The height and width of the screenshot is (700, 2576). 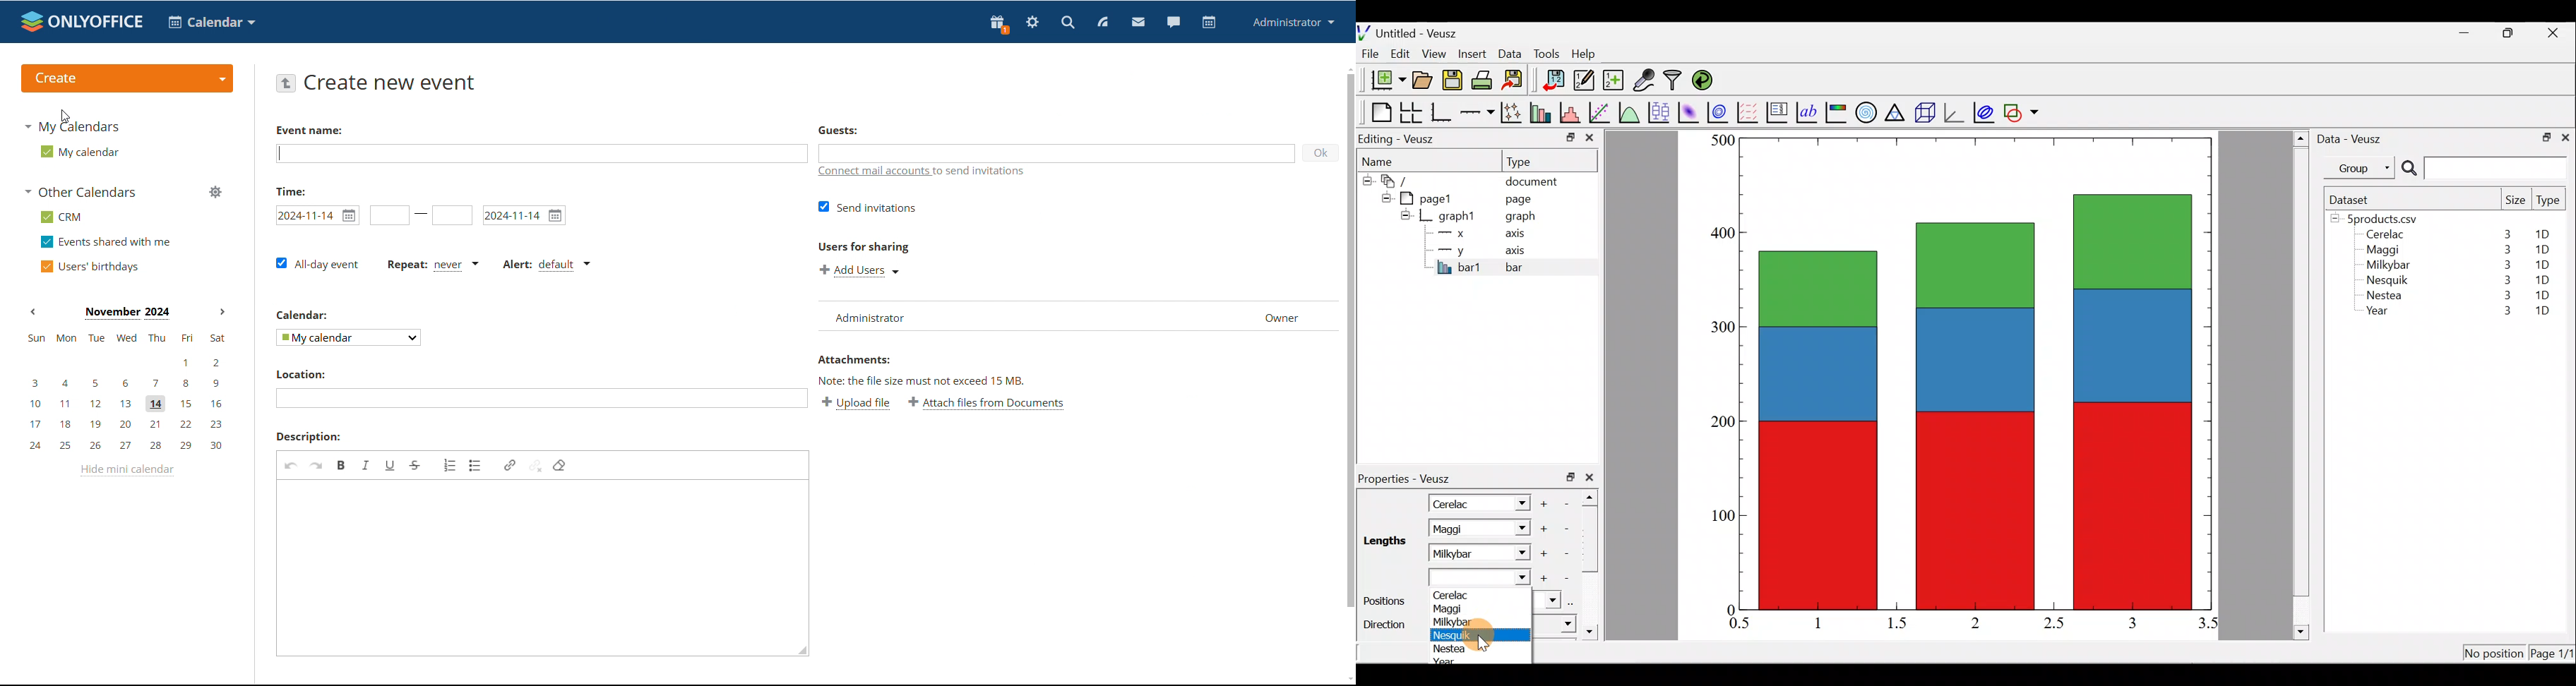 I want to click on Milkybar, so click(x=1463, y=552).